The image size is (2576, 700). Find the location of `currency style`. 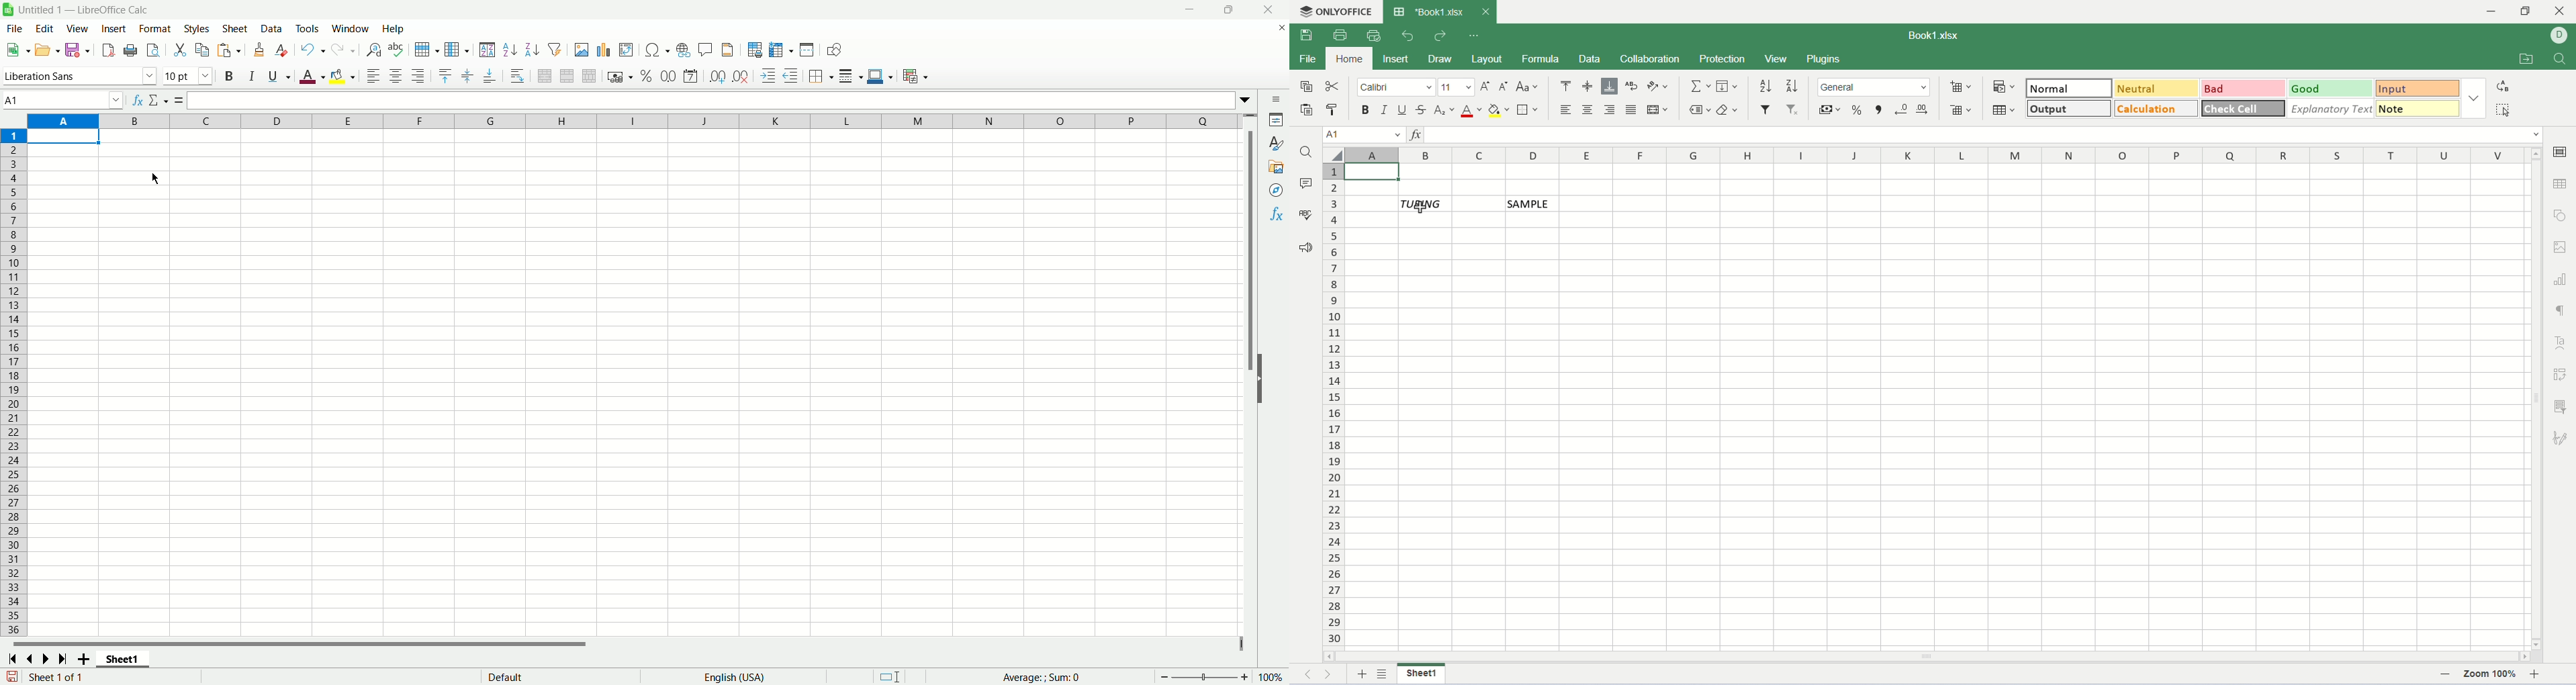

currency style is located at coordinates (1830, 112).